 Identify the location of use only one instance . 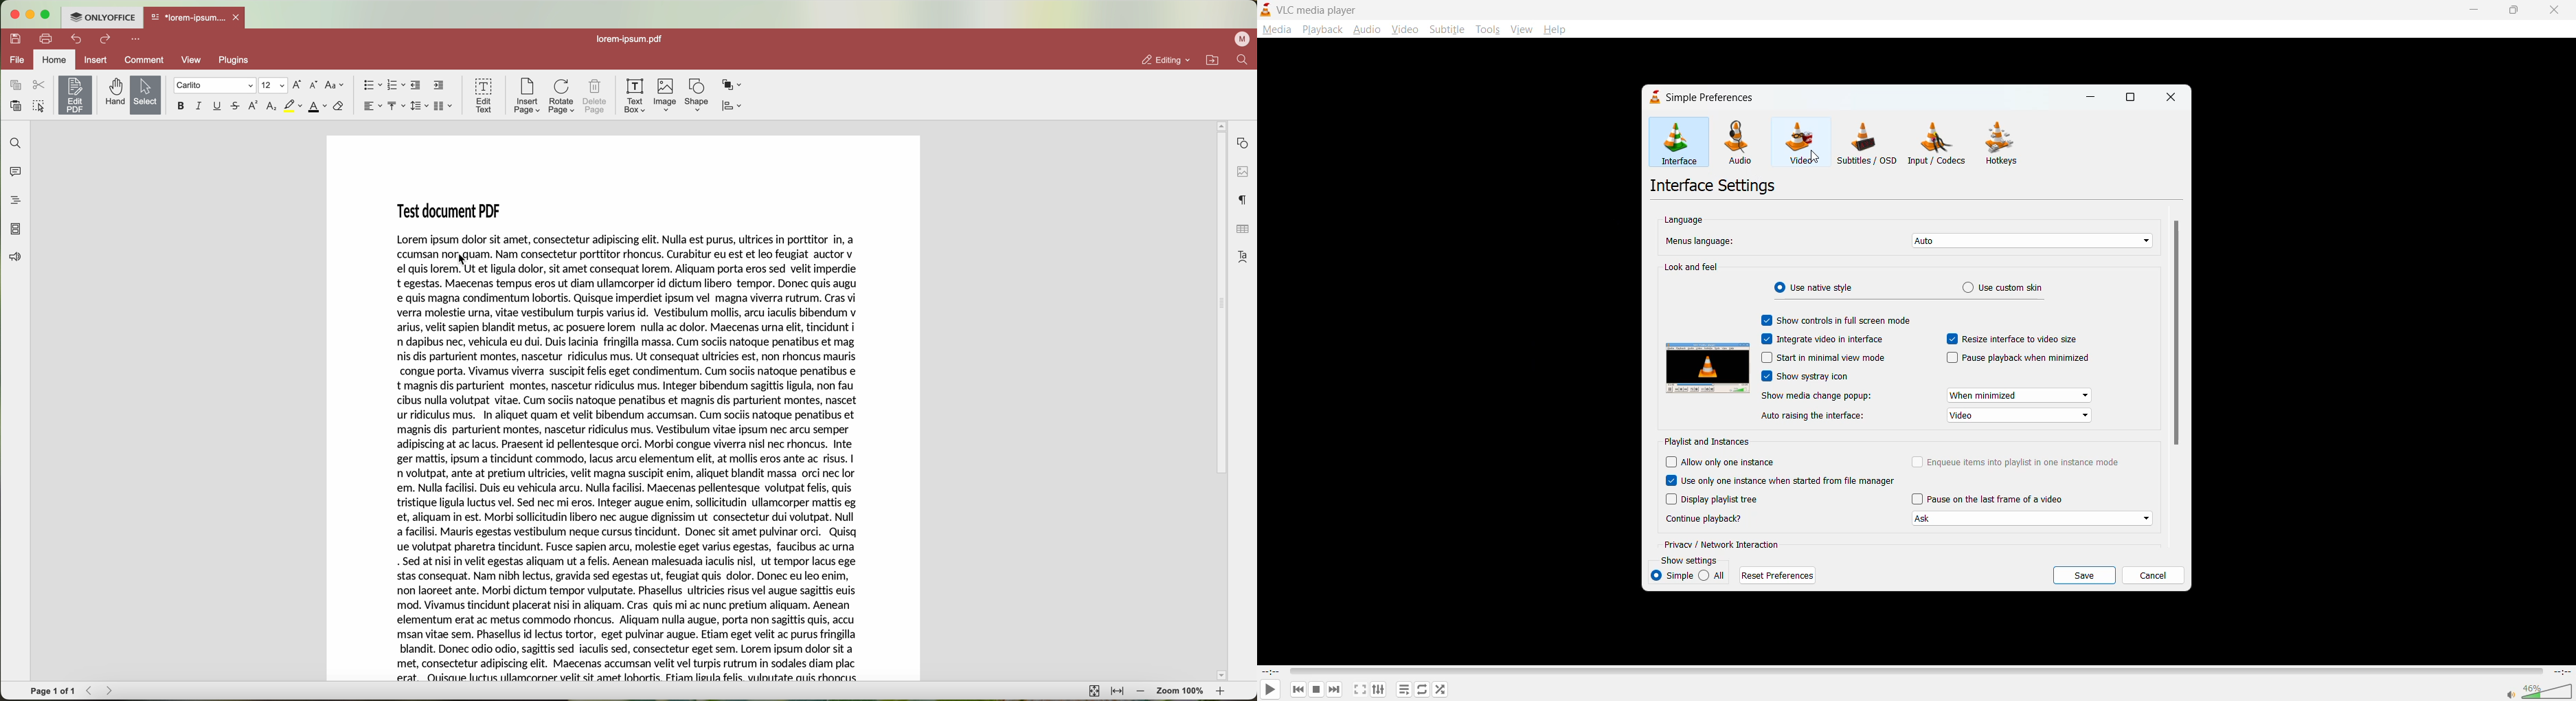
(1781, 480).